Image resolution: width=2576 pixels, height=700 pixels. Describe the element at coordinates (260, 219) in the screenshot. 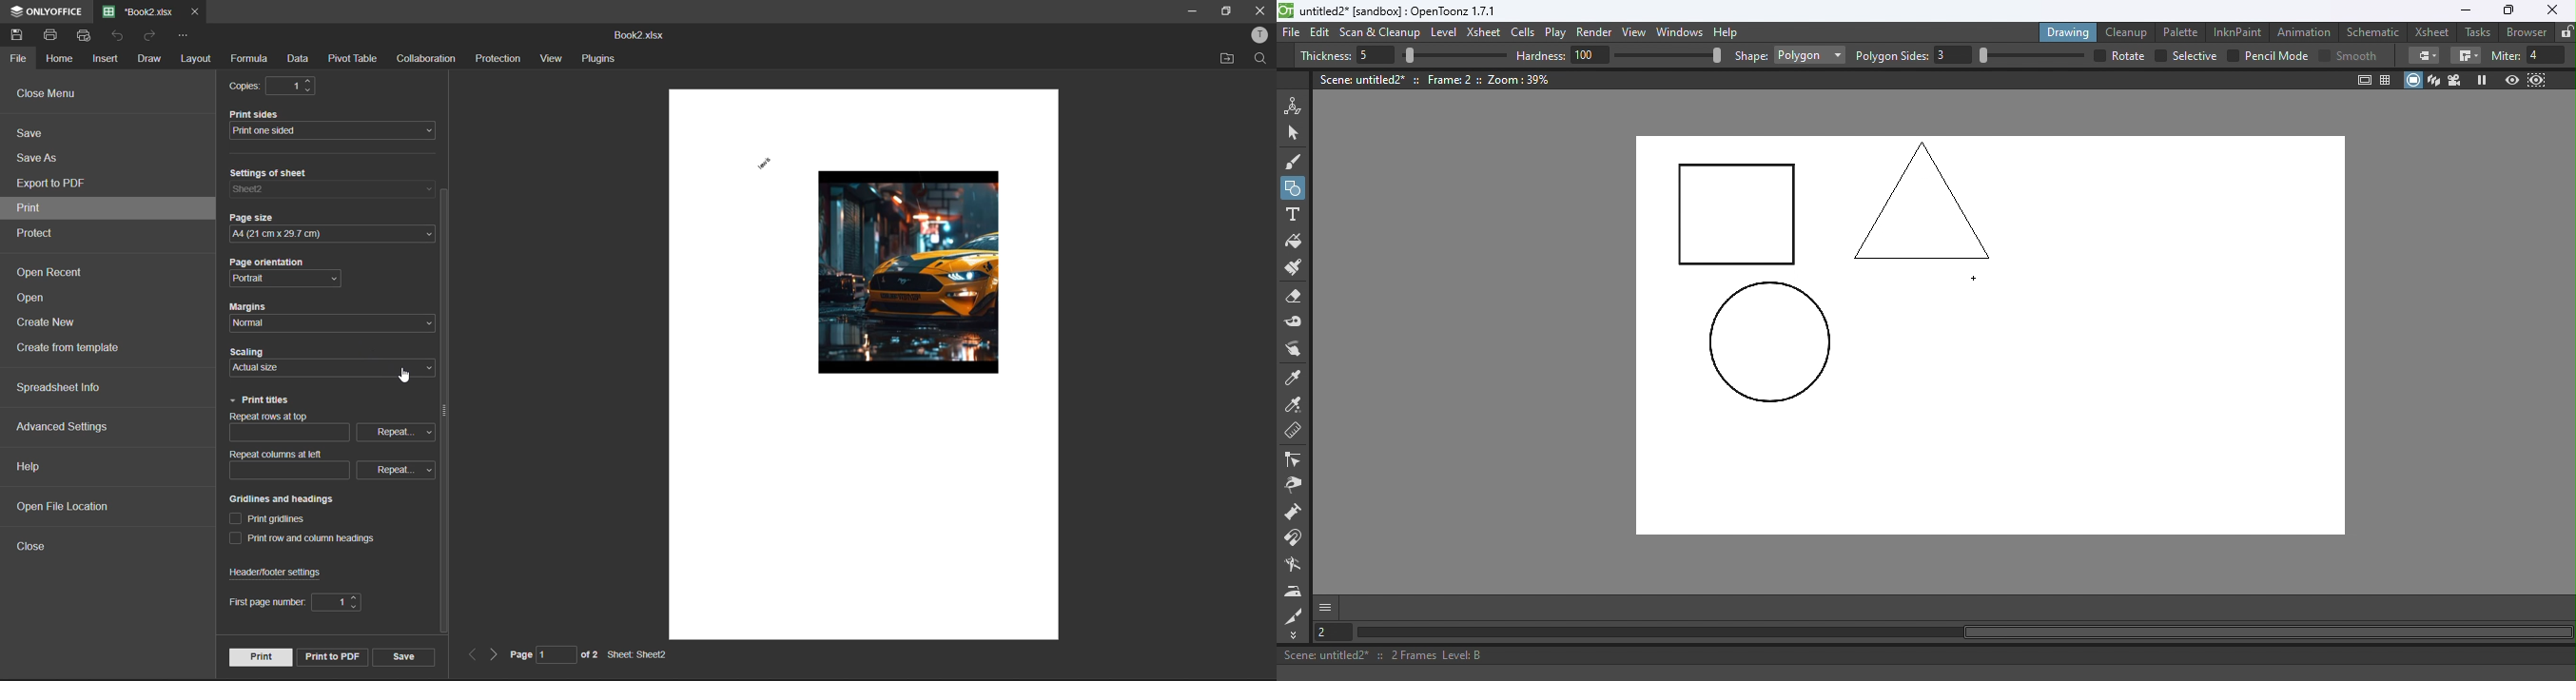

I see `page size` at that location.